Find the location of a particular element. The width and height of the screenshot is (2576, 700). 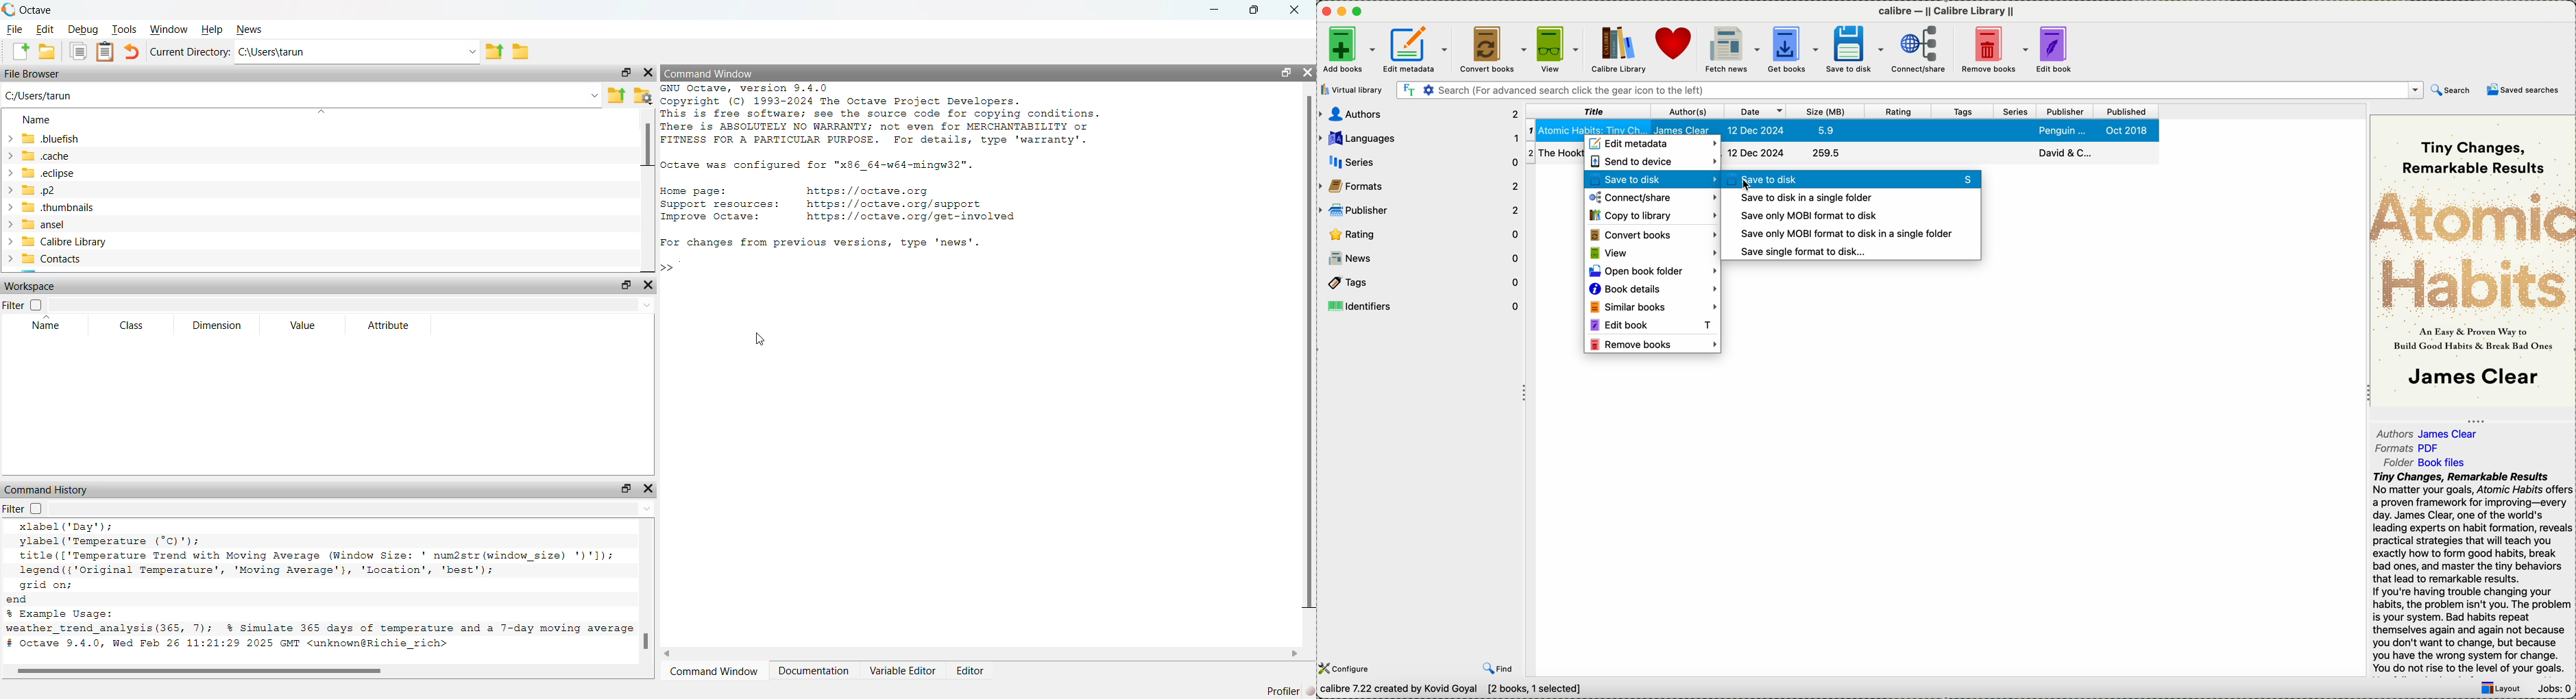

scroll bar is located at coordinates (653, 589).